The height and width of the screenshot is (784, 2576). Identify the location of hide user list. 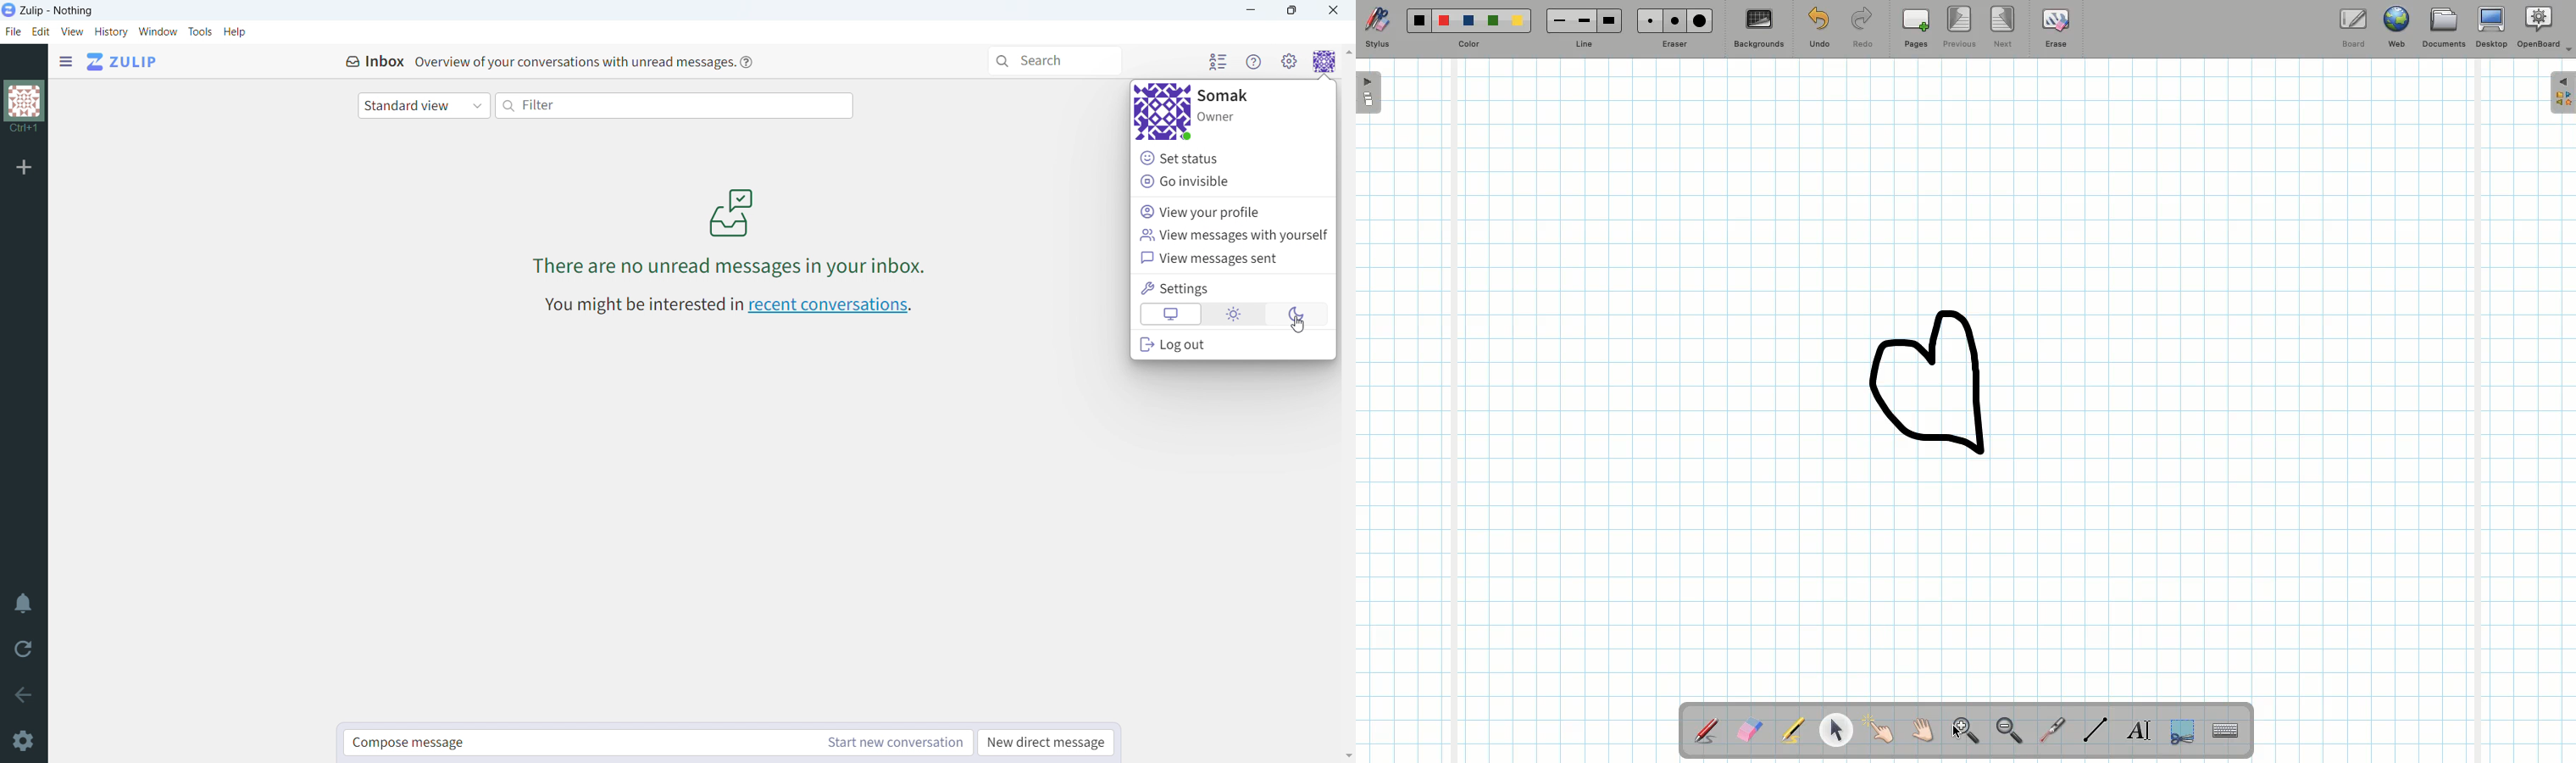
(1219, 60).